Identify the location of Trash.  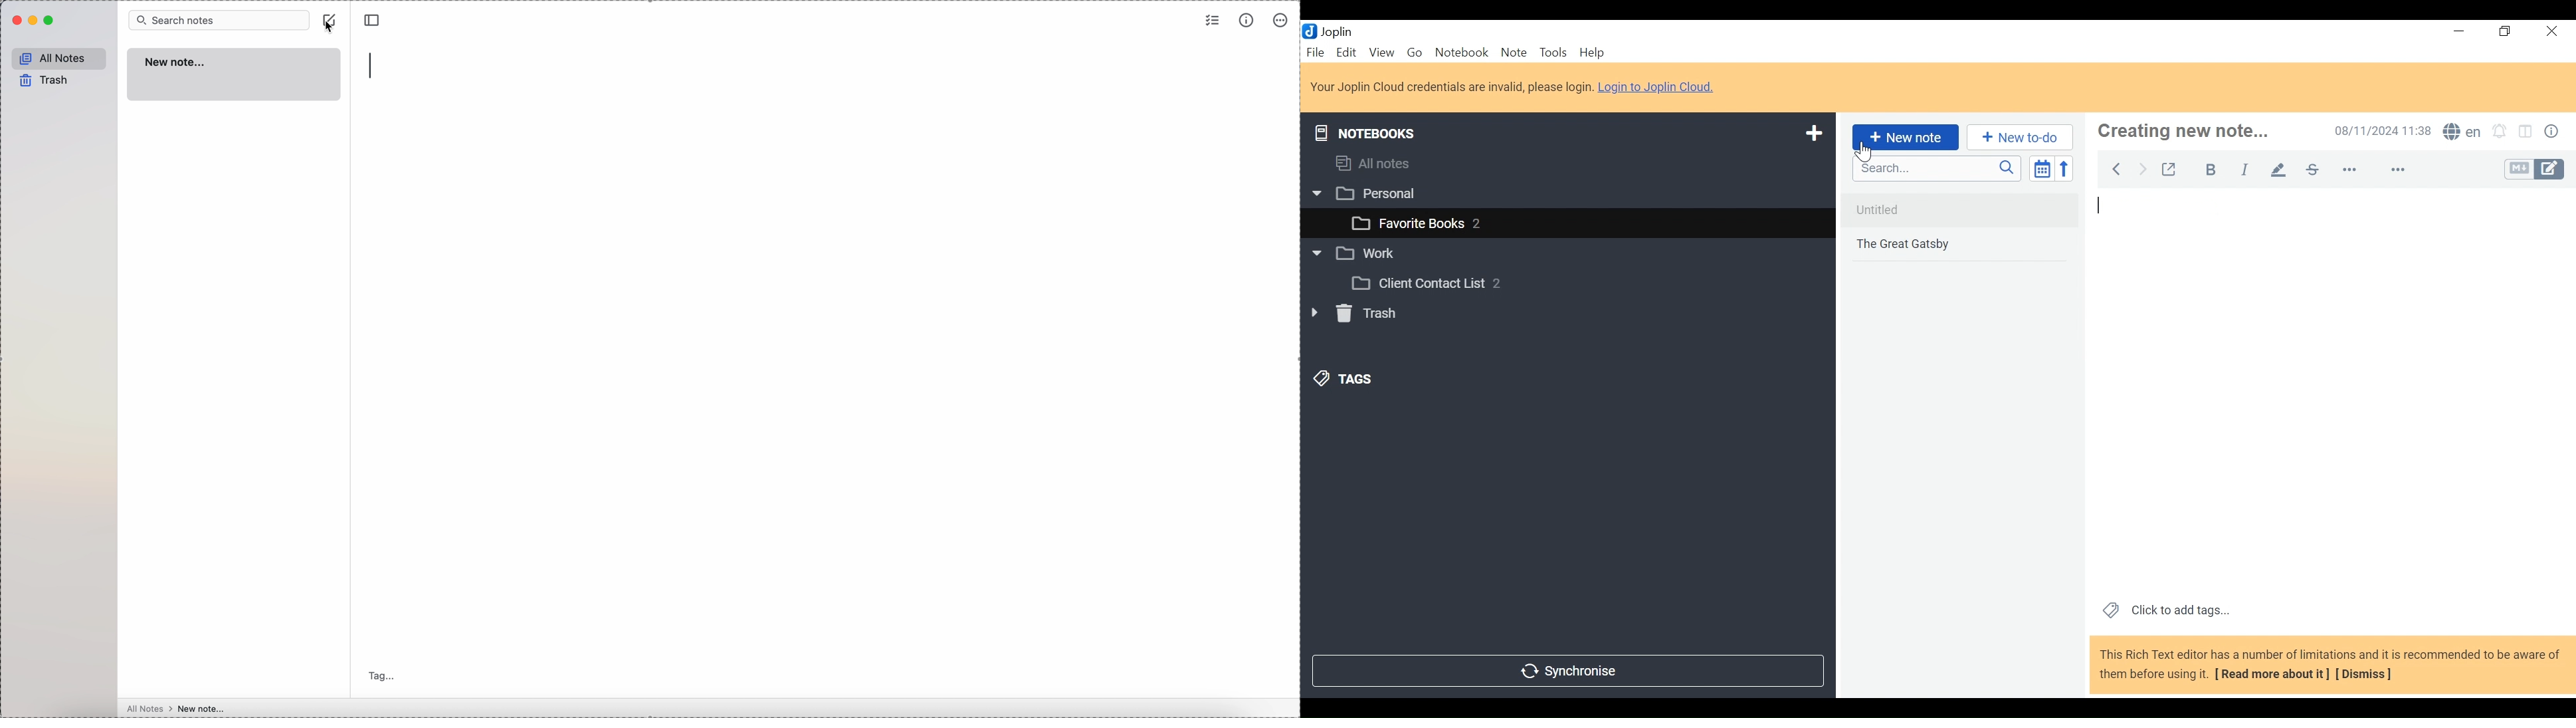
(1355, 316).